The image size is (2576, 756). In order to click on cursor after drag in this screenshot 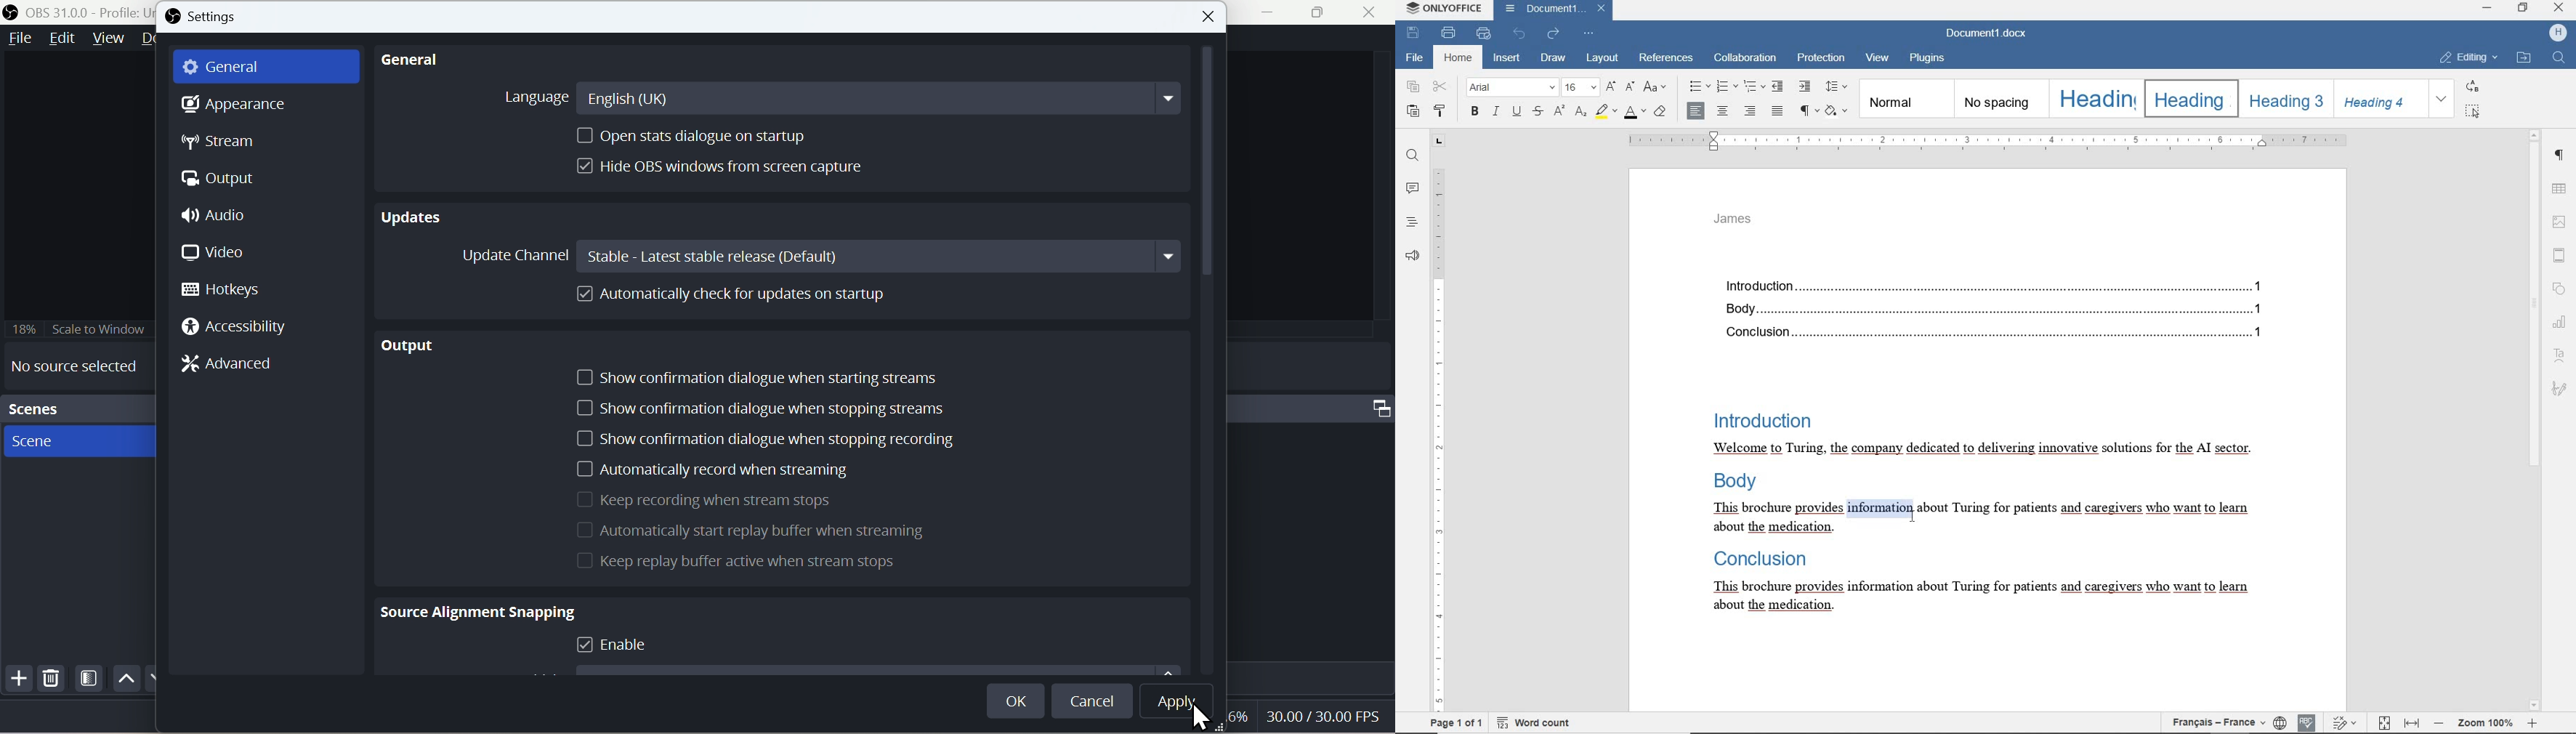, I will do `click(1915, 515)`.